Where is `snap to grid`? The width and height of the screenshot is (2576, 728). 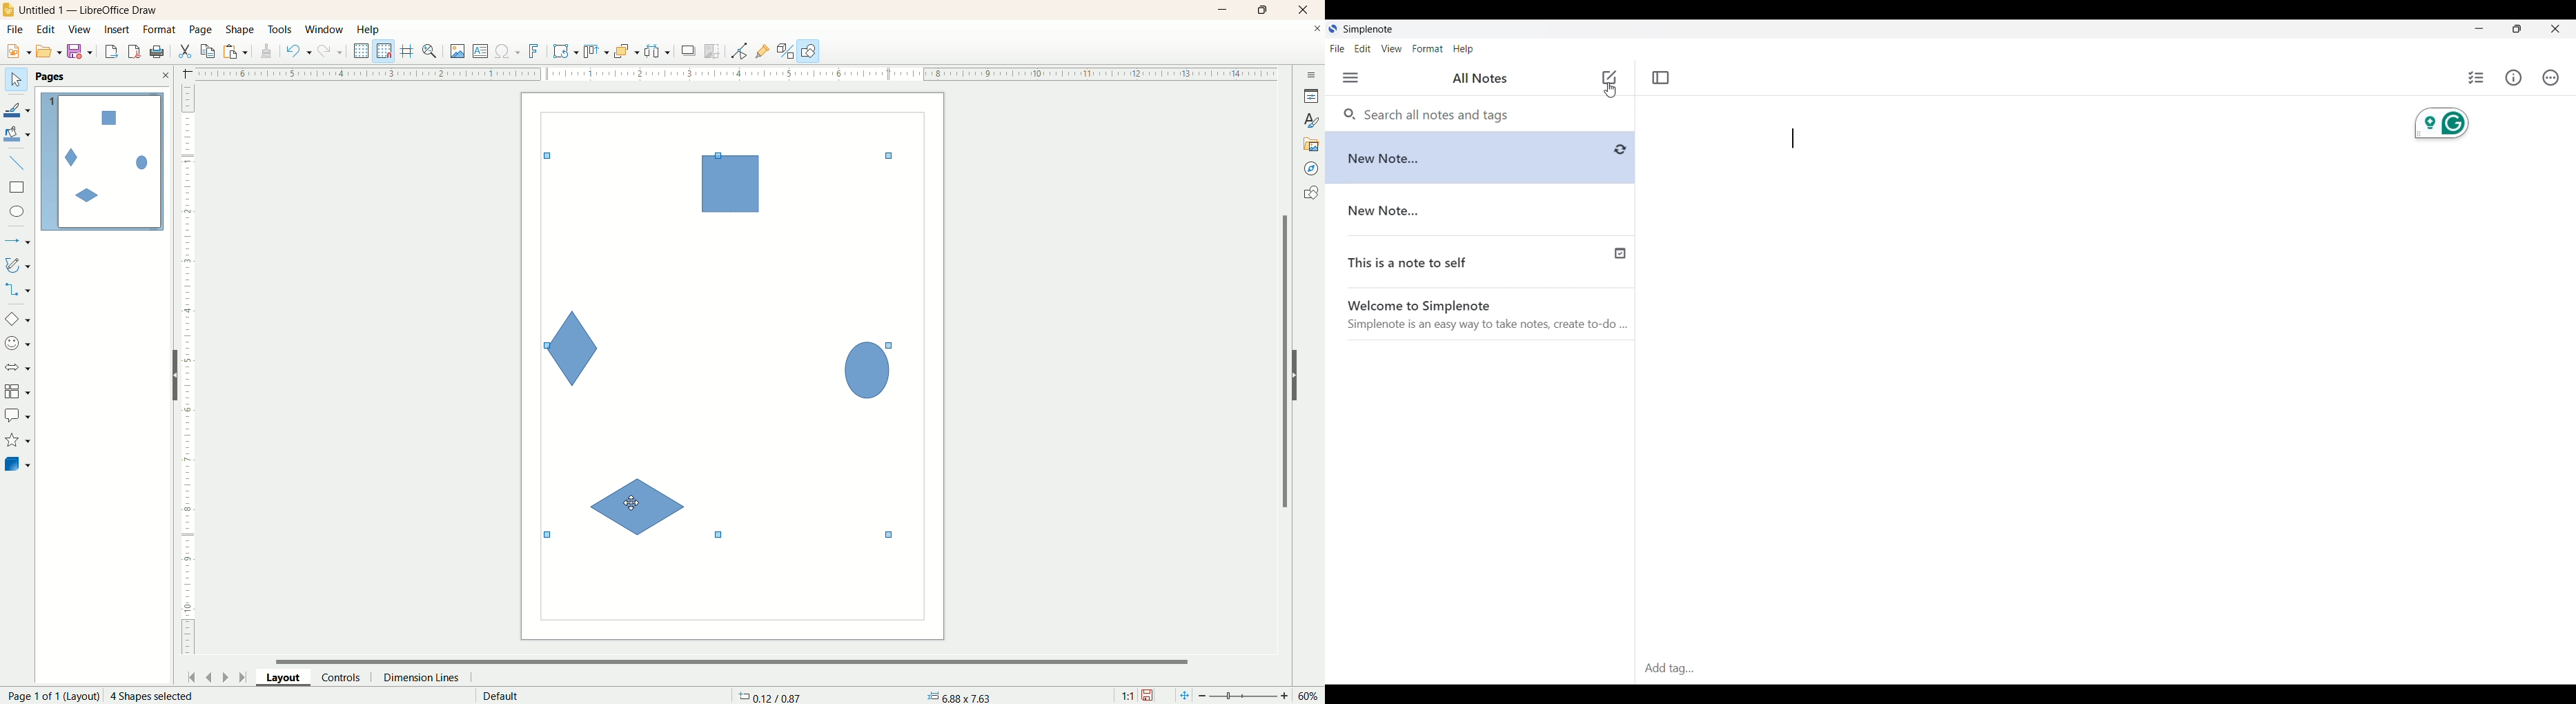
snap to grid is located at coordinates (387, 51).